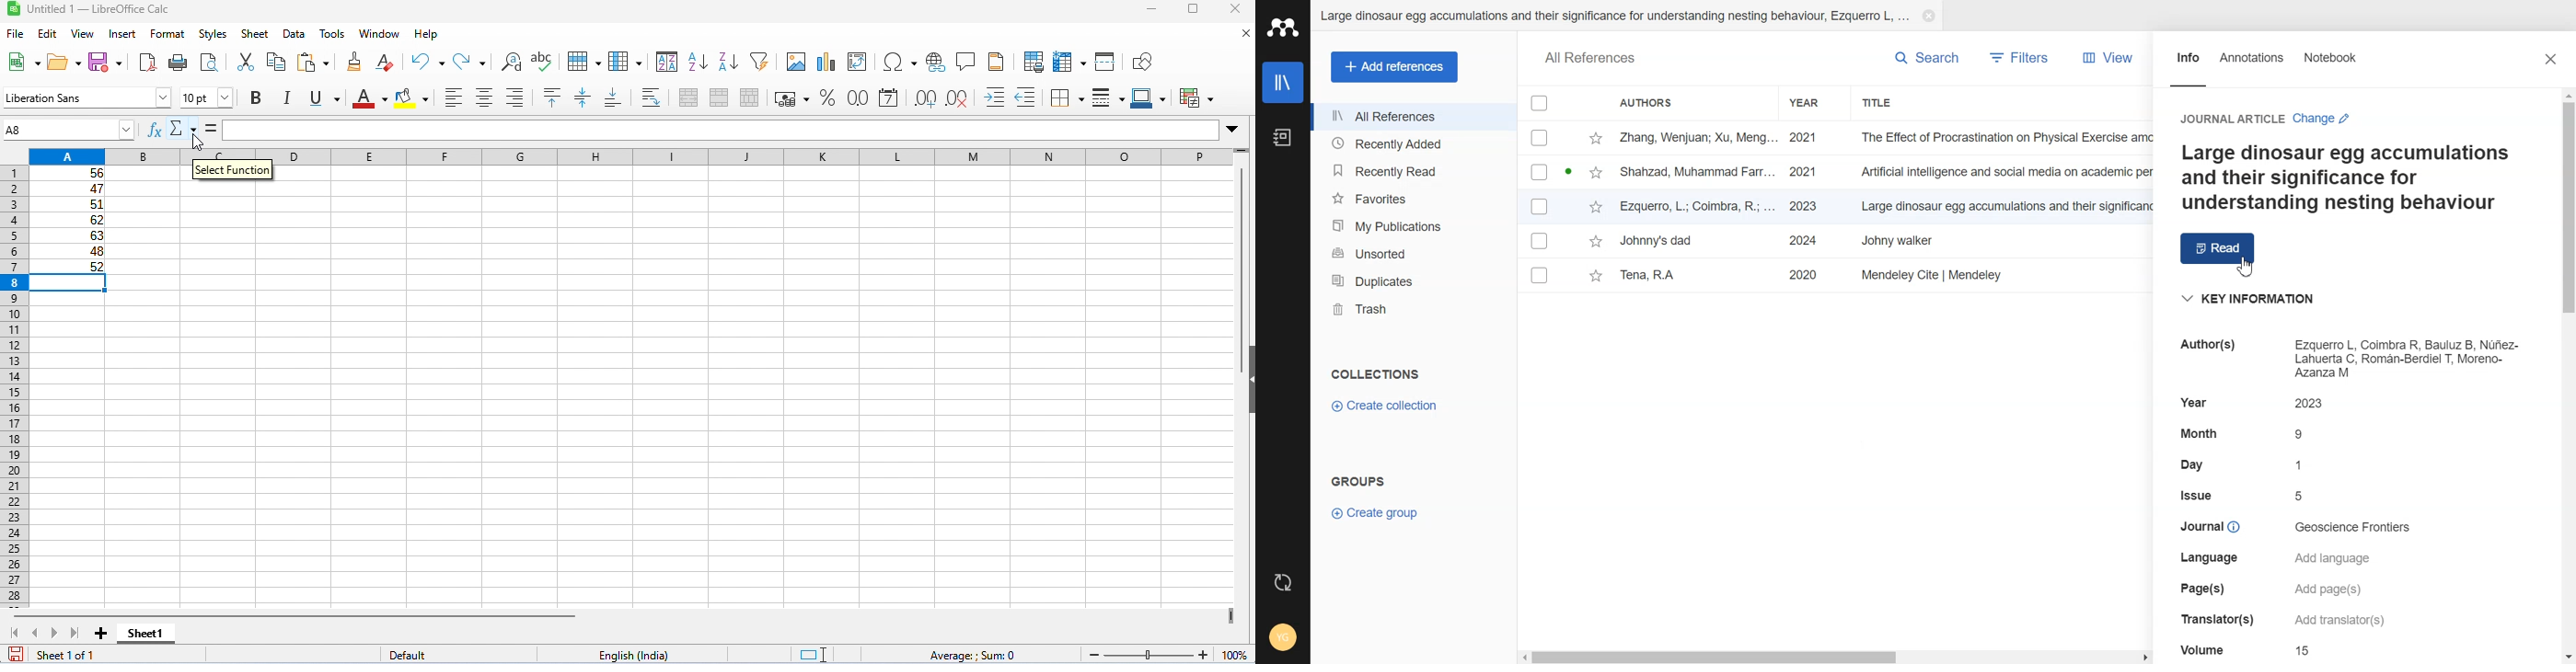  Describe the element at coordinates (1927, 56) in the screenshot. I see `Search` at that location.